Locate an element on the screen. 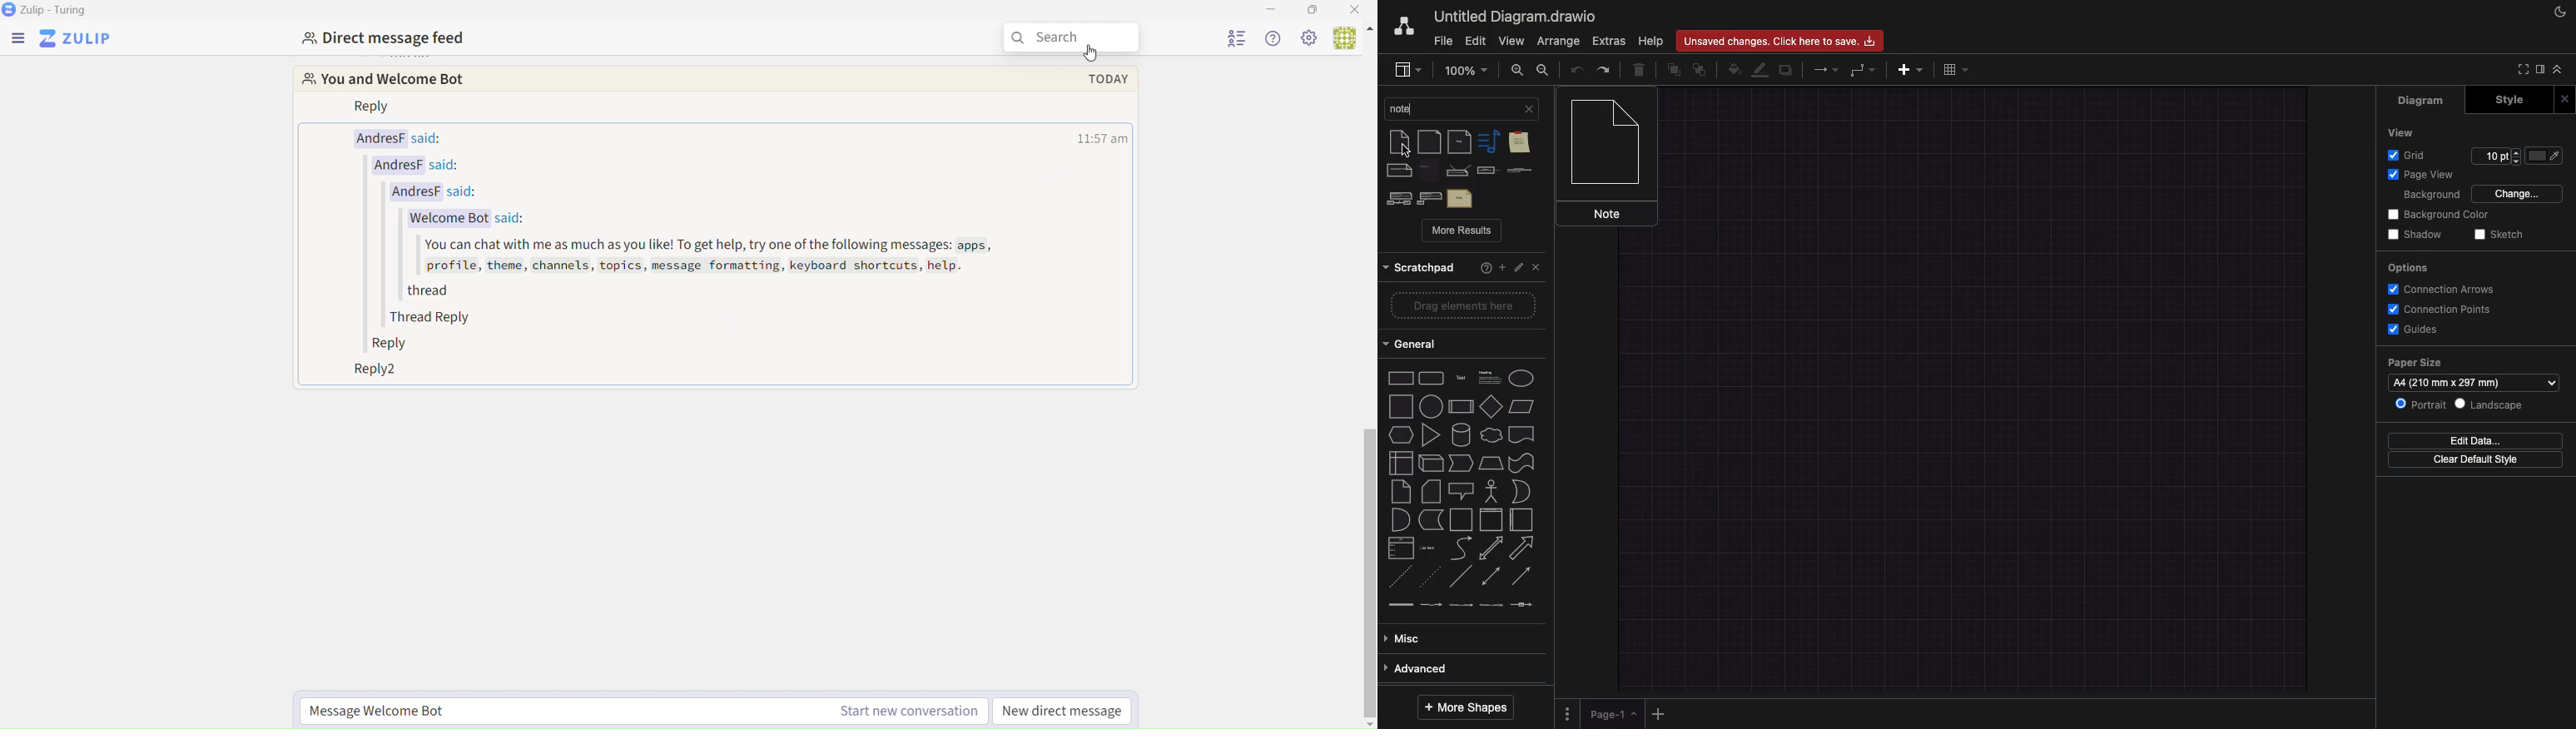 The image size is (2576, 756). connector with label is located at coordinates (1432, 609).